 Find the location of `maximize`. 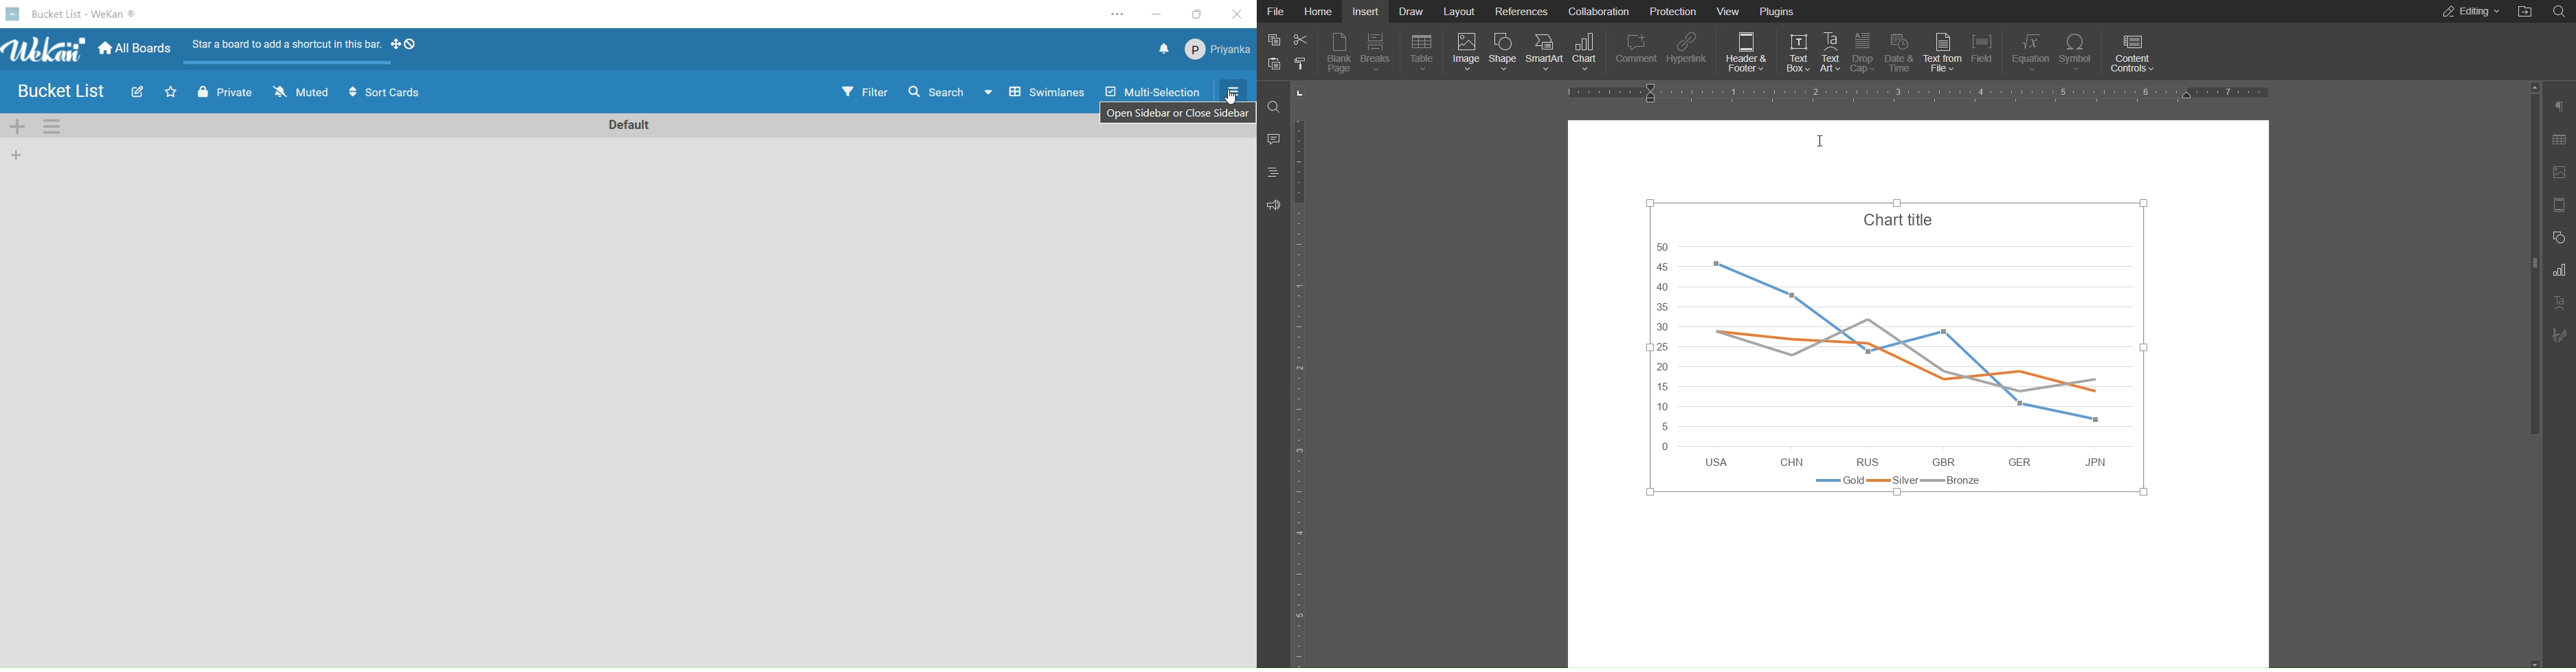

maximize is located at coordinates (1200, 14).